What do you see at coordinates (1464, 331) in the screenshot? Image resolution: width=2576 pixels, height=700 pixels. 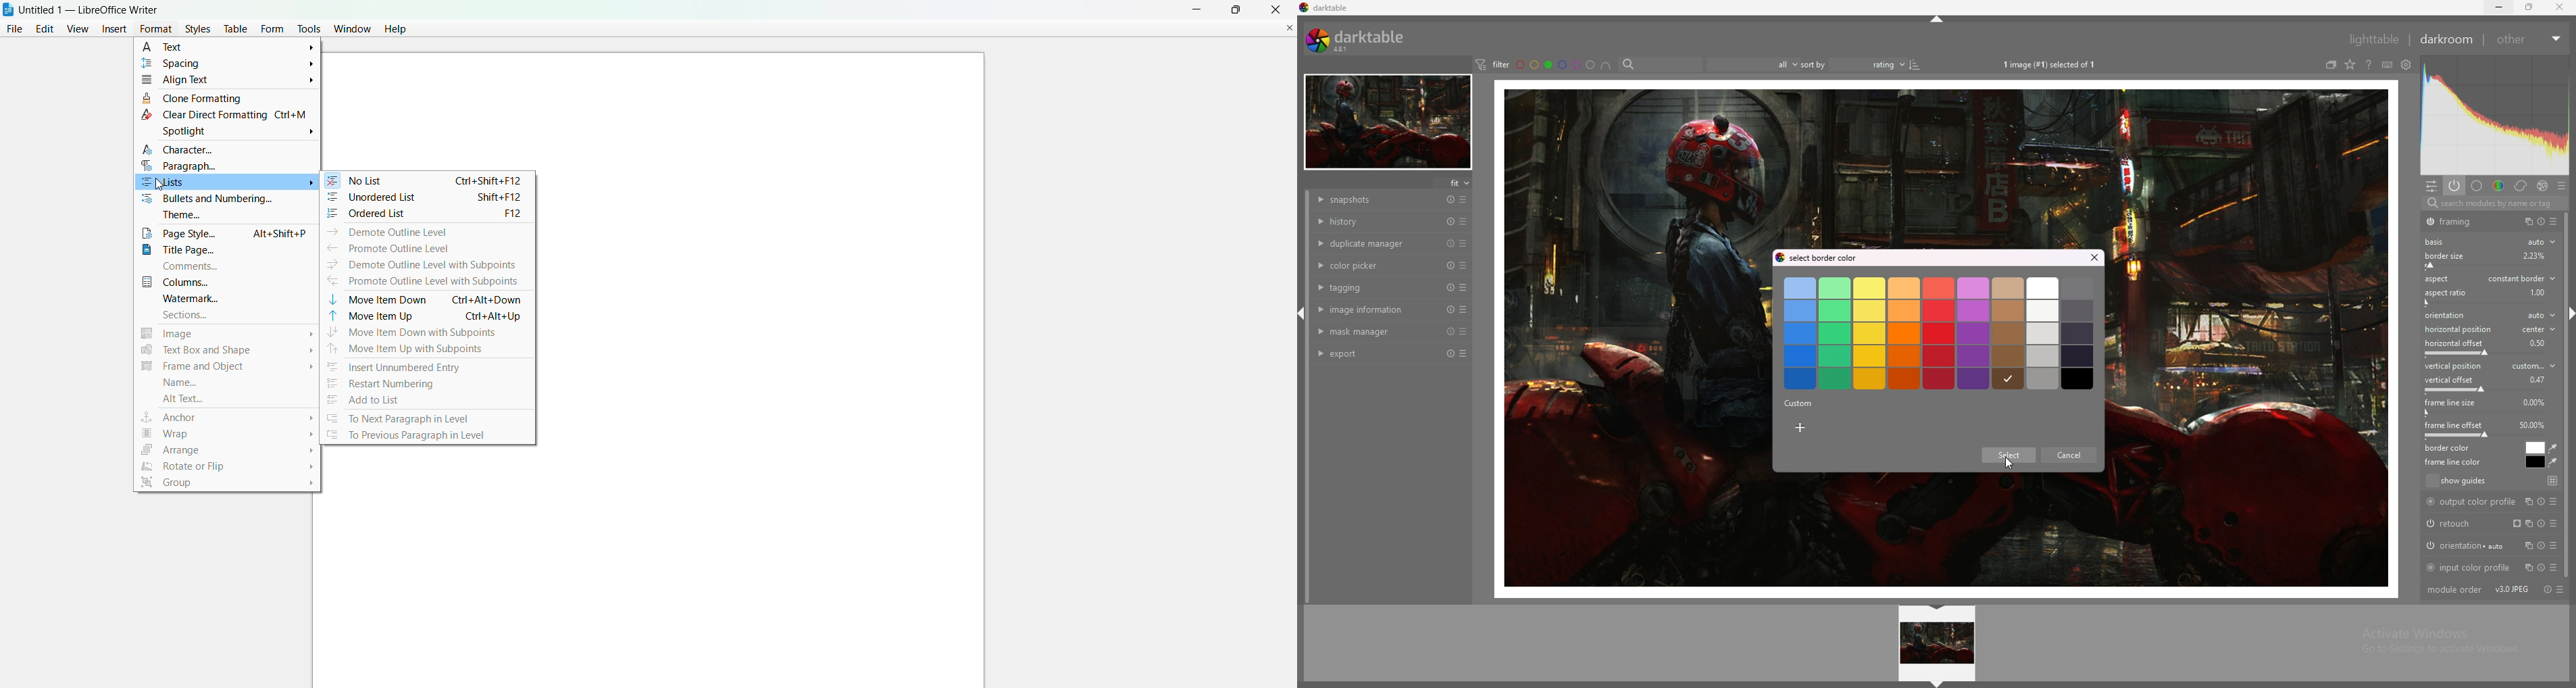 I see `presets` at bounding box center [1464, 331].